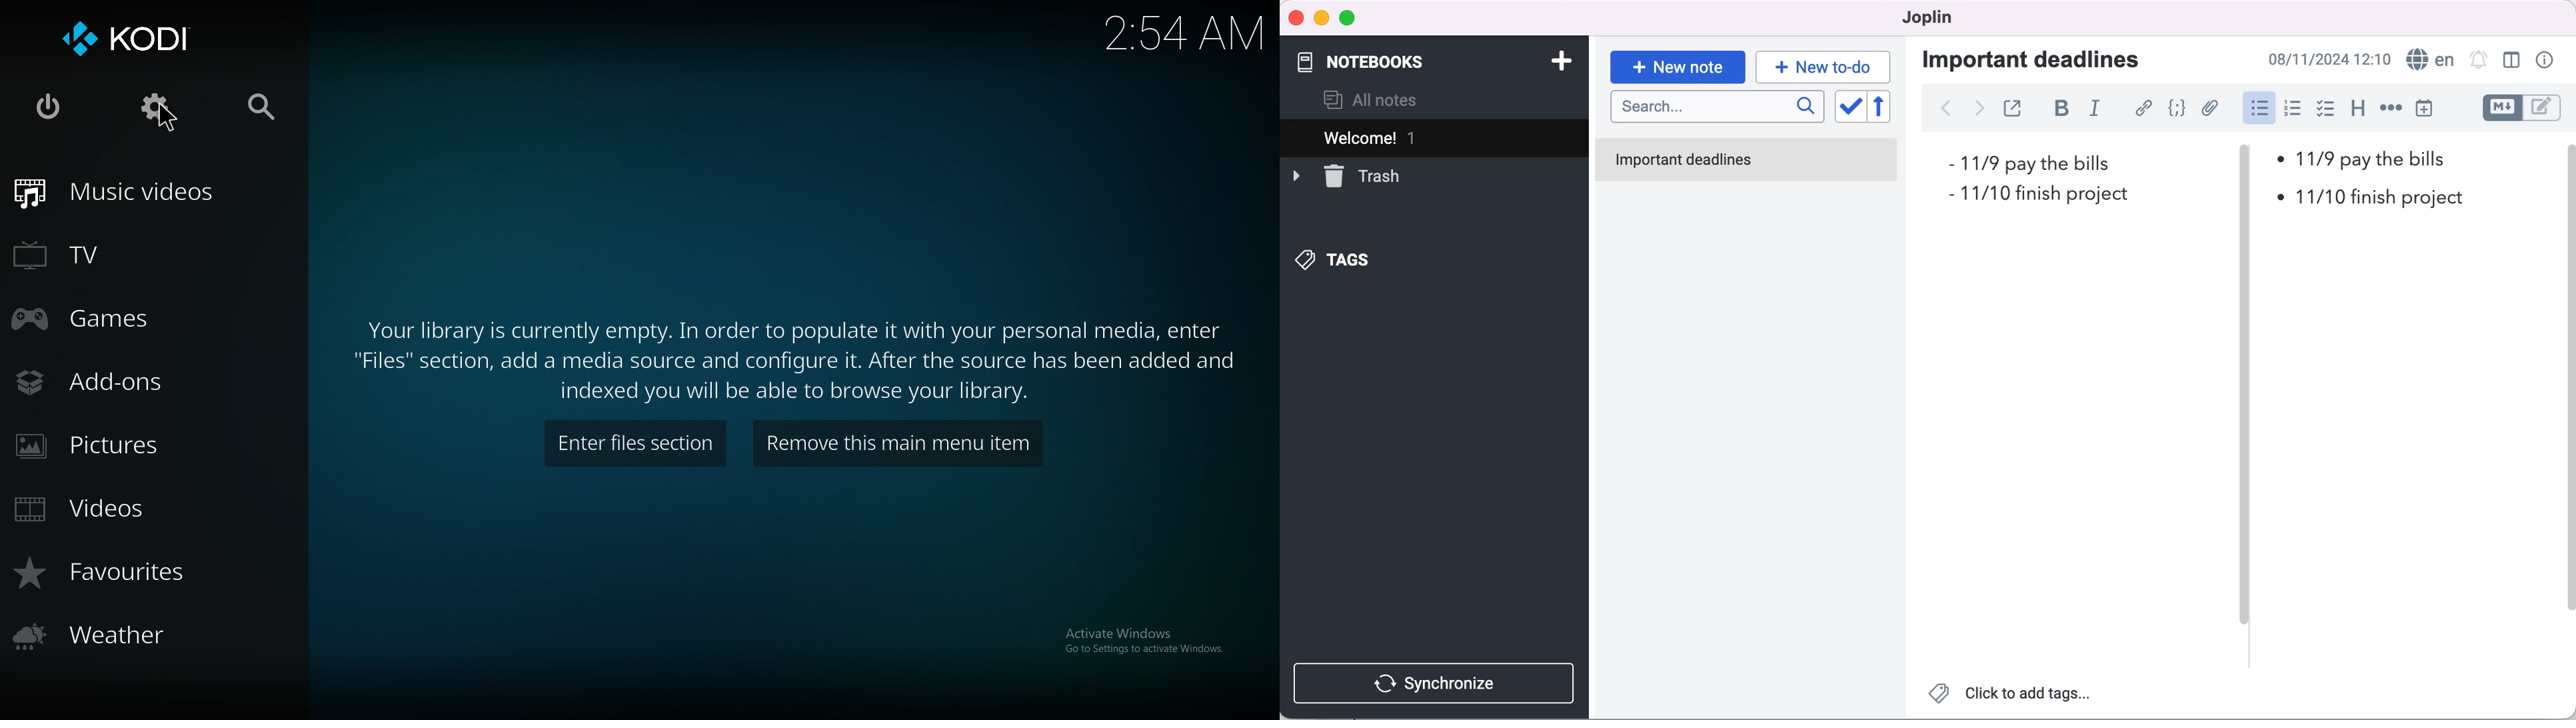 The height and width of the screenshot is (728, 2576). I want to click on close, so click(1296, 16).